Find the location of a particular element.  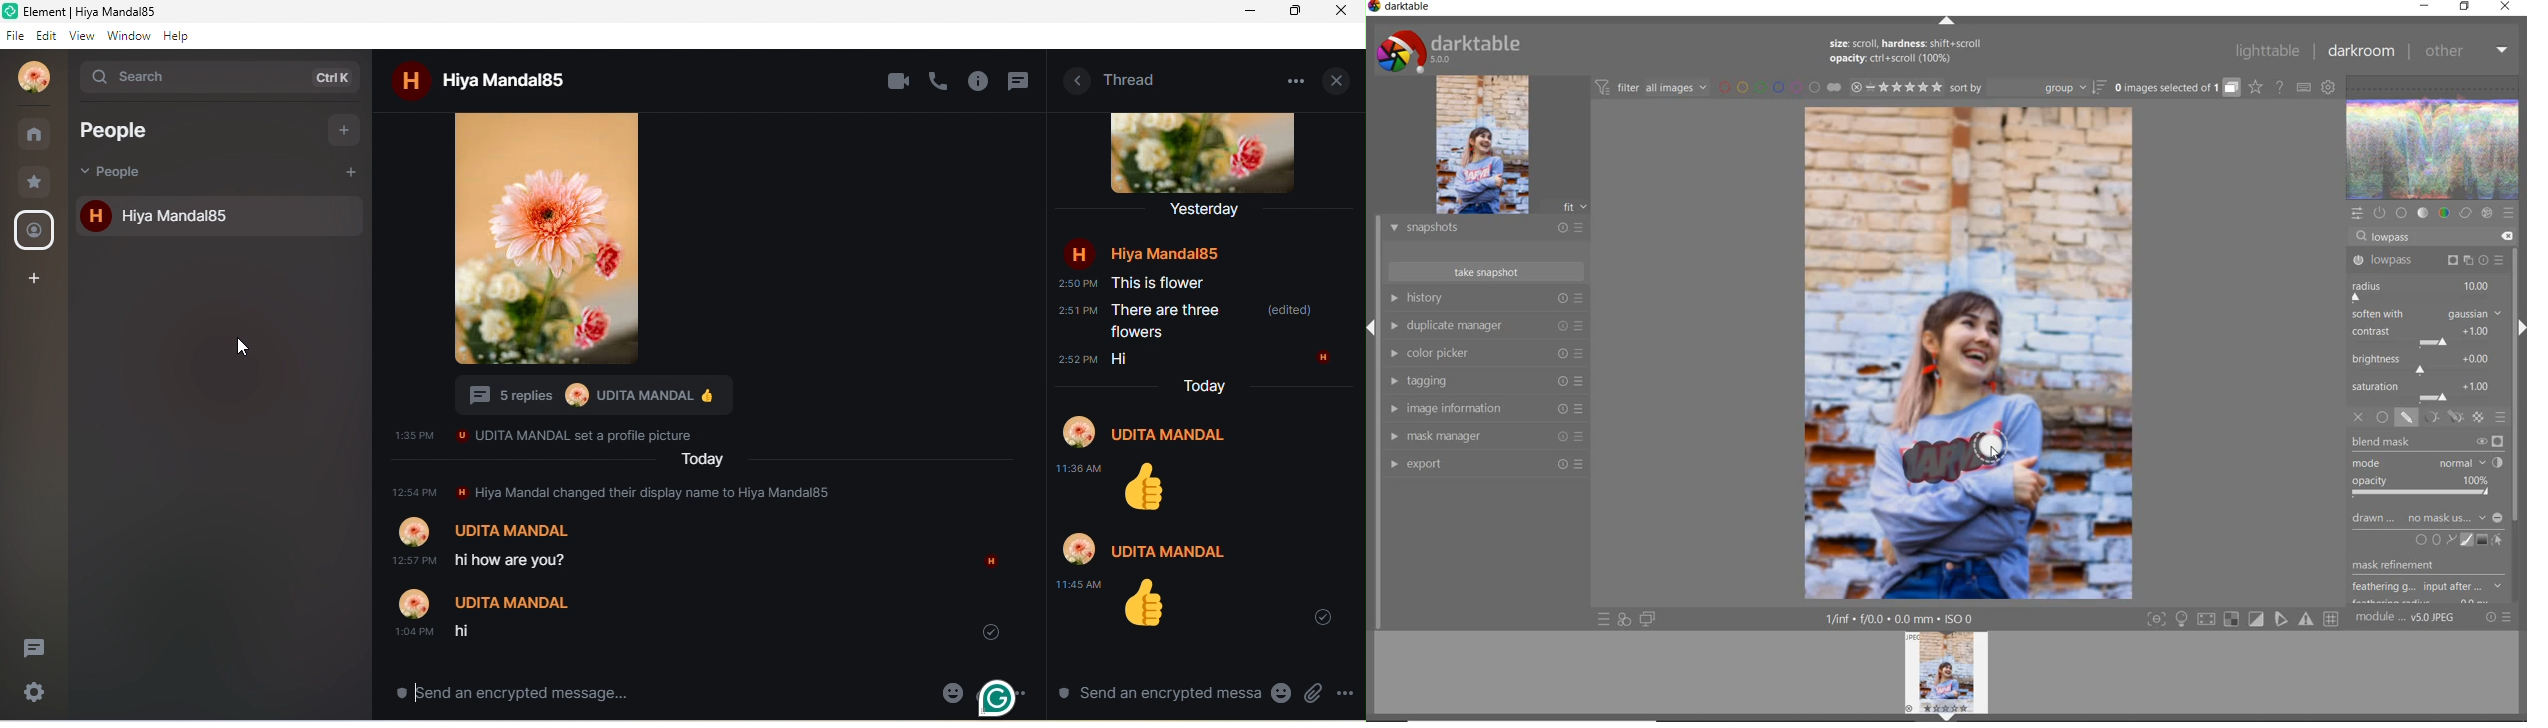

H is located at coordinates (1323, 358).